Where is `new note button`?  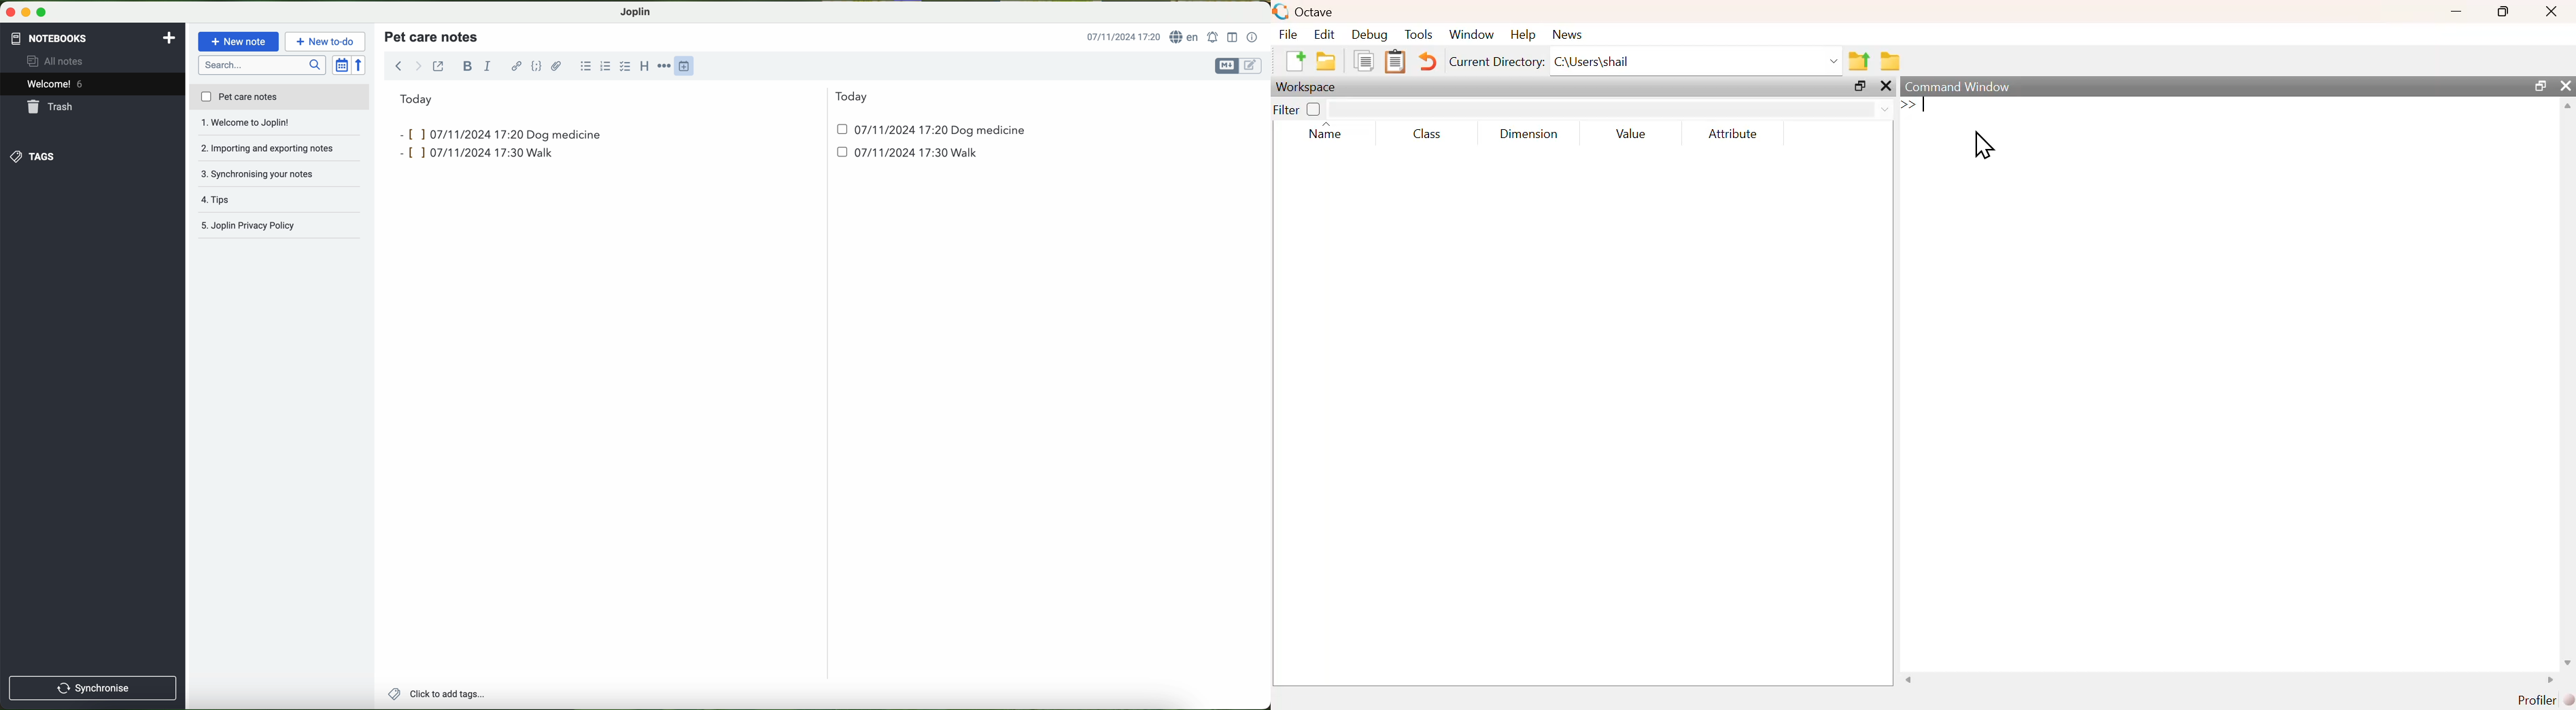 new note button is located at coordinates (239, 42).